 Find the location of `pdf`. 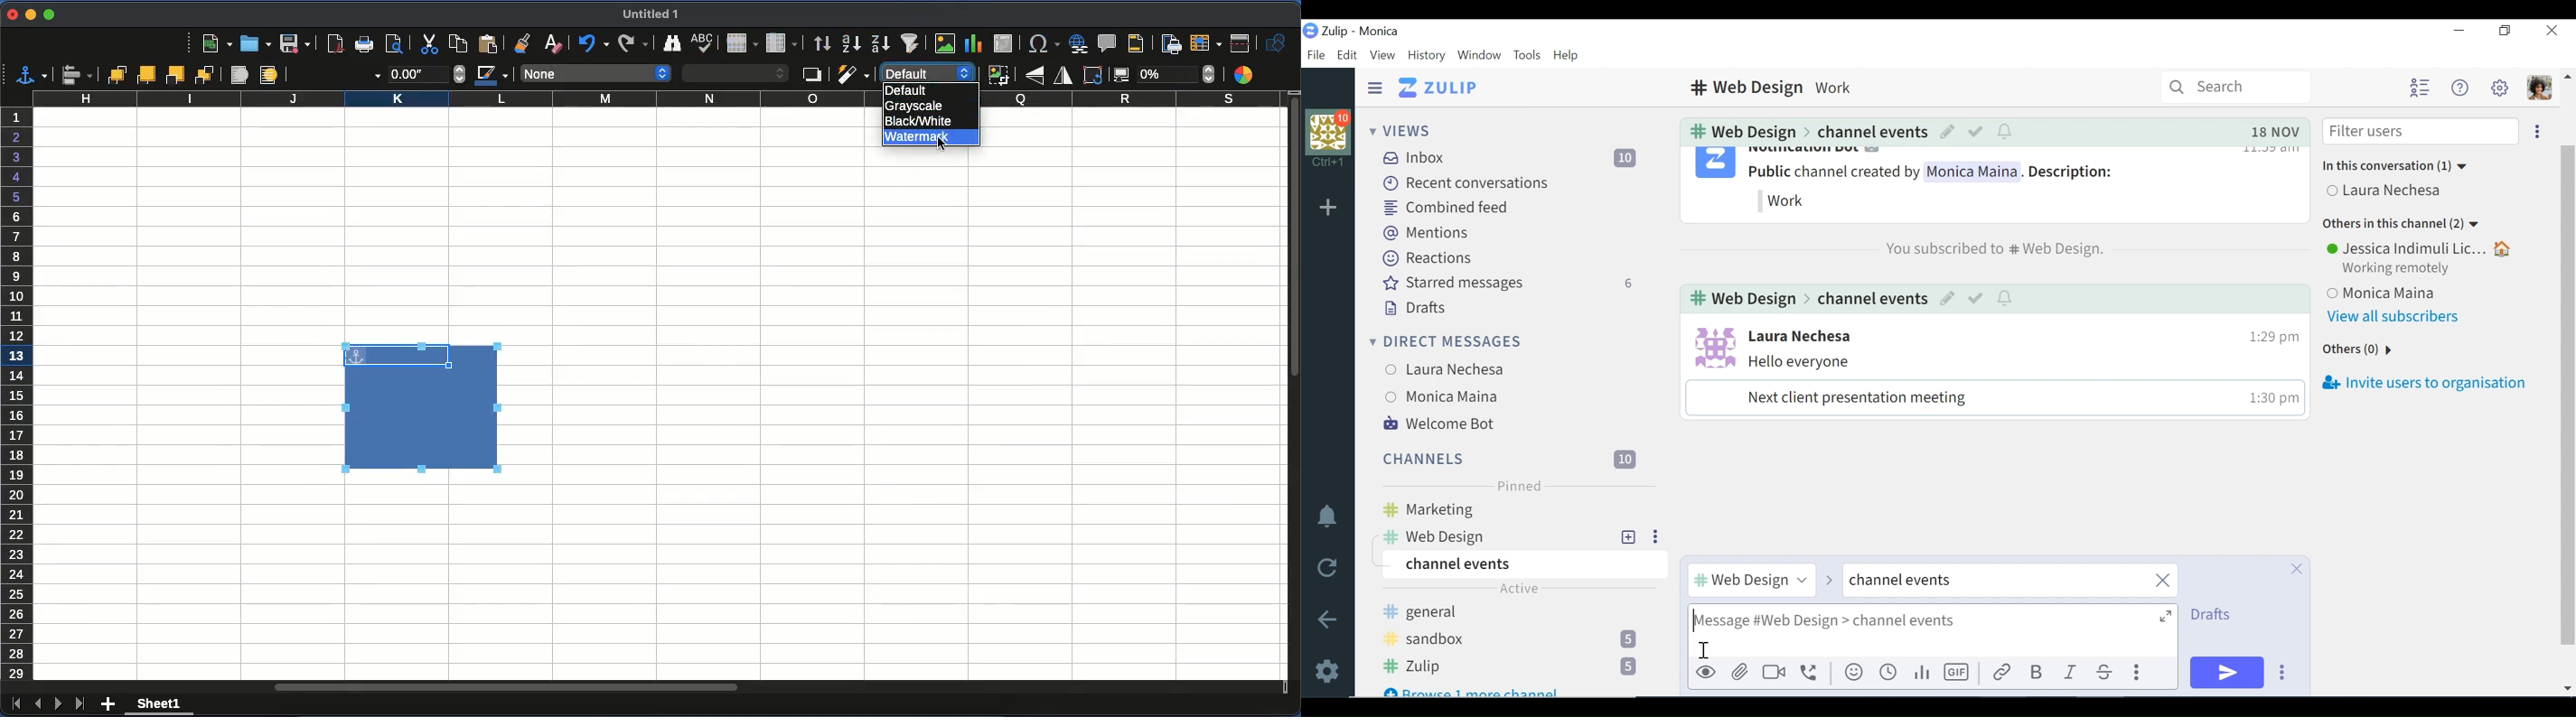

pdf is located at coordinates (335, 43).